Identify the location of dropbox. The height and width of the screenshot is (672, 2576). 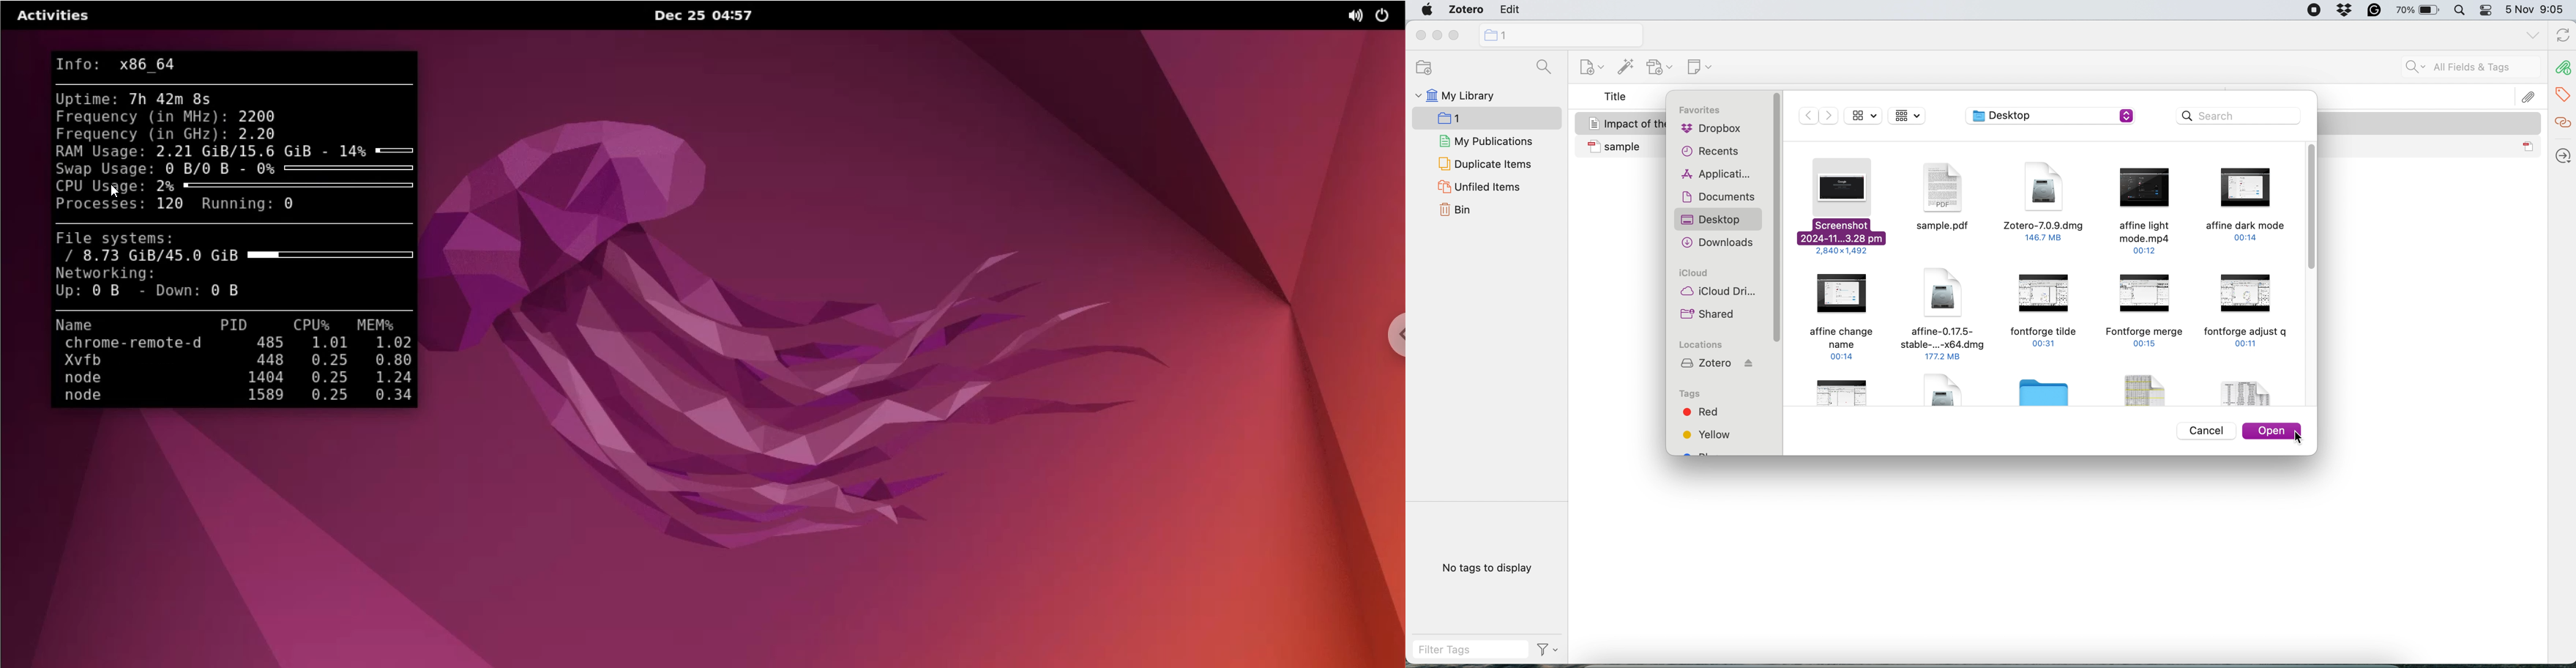
(2346, 11).